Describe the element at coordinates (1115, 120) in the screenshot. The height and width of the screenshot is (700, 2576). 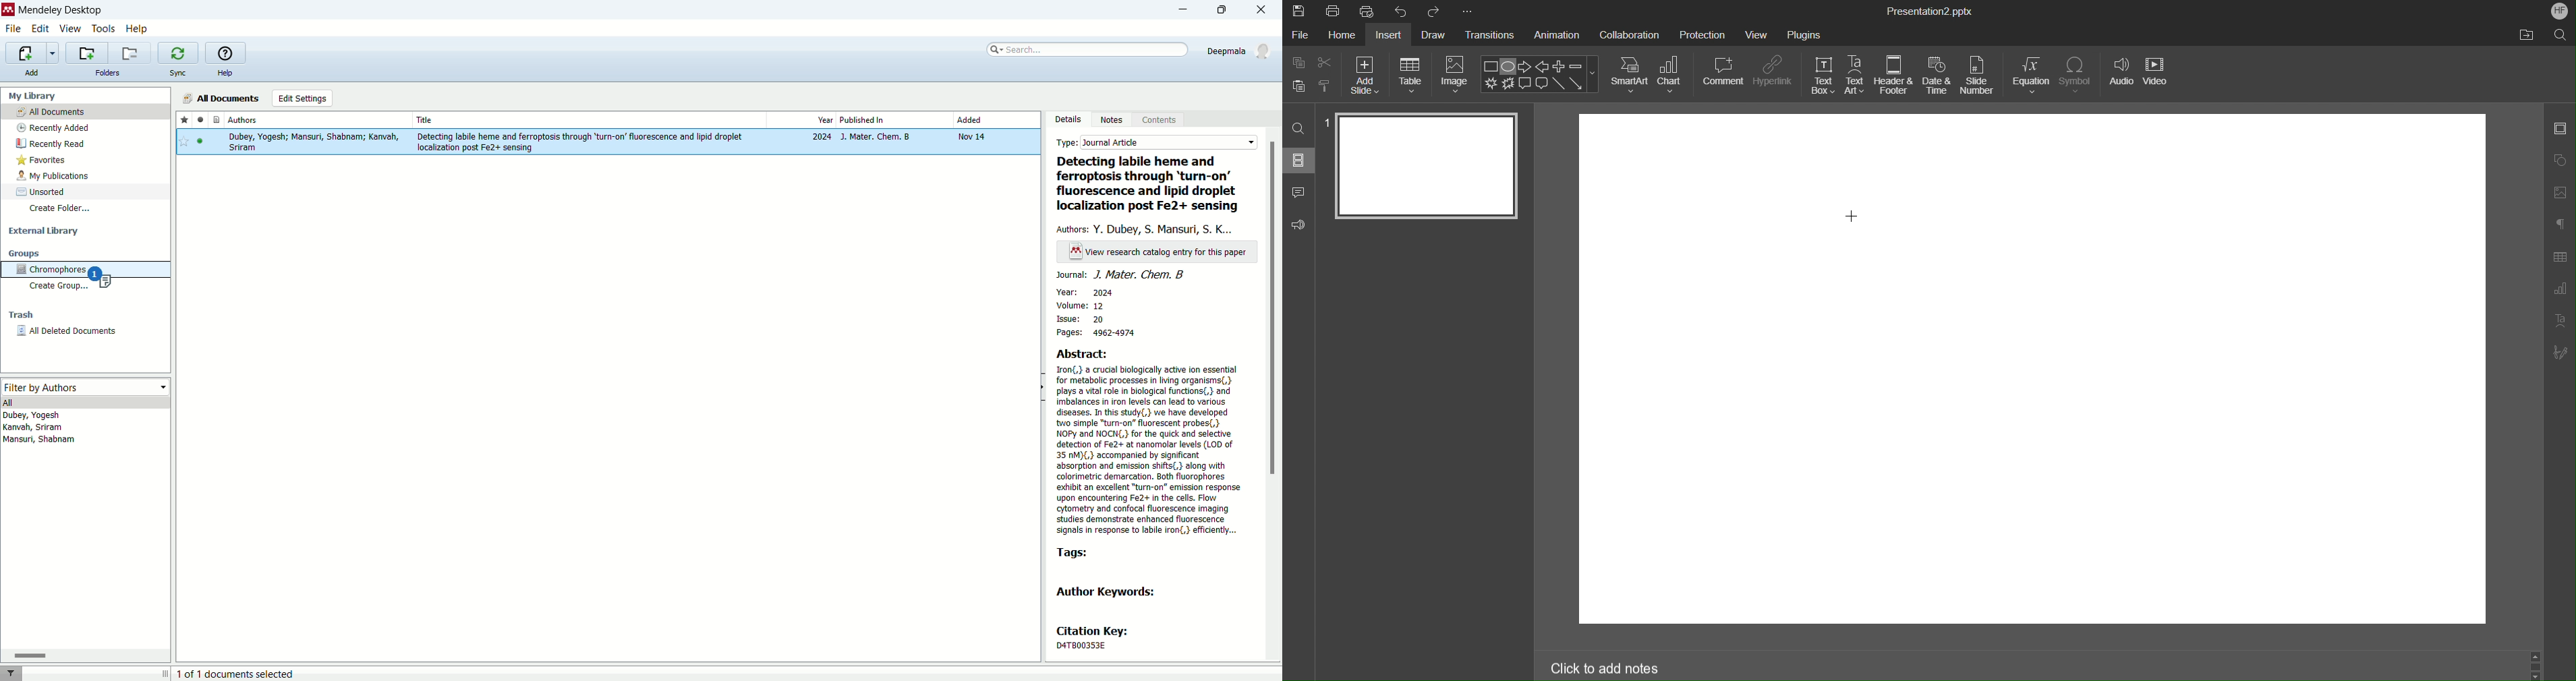
I see `notes` at that location.